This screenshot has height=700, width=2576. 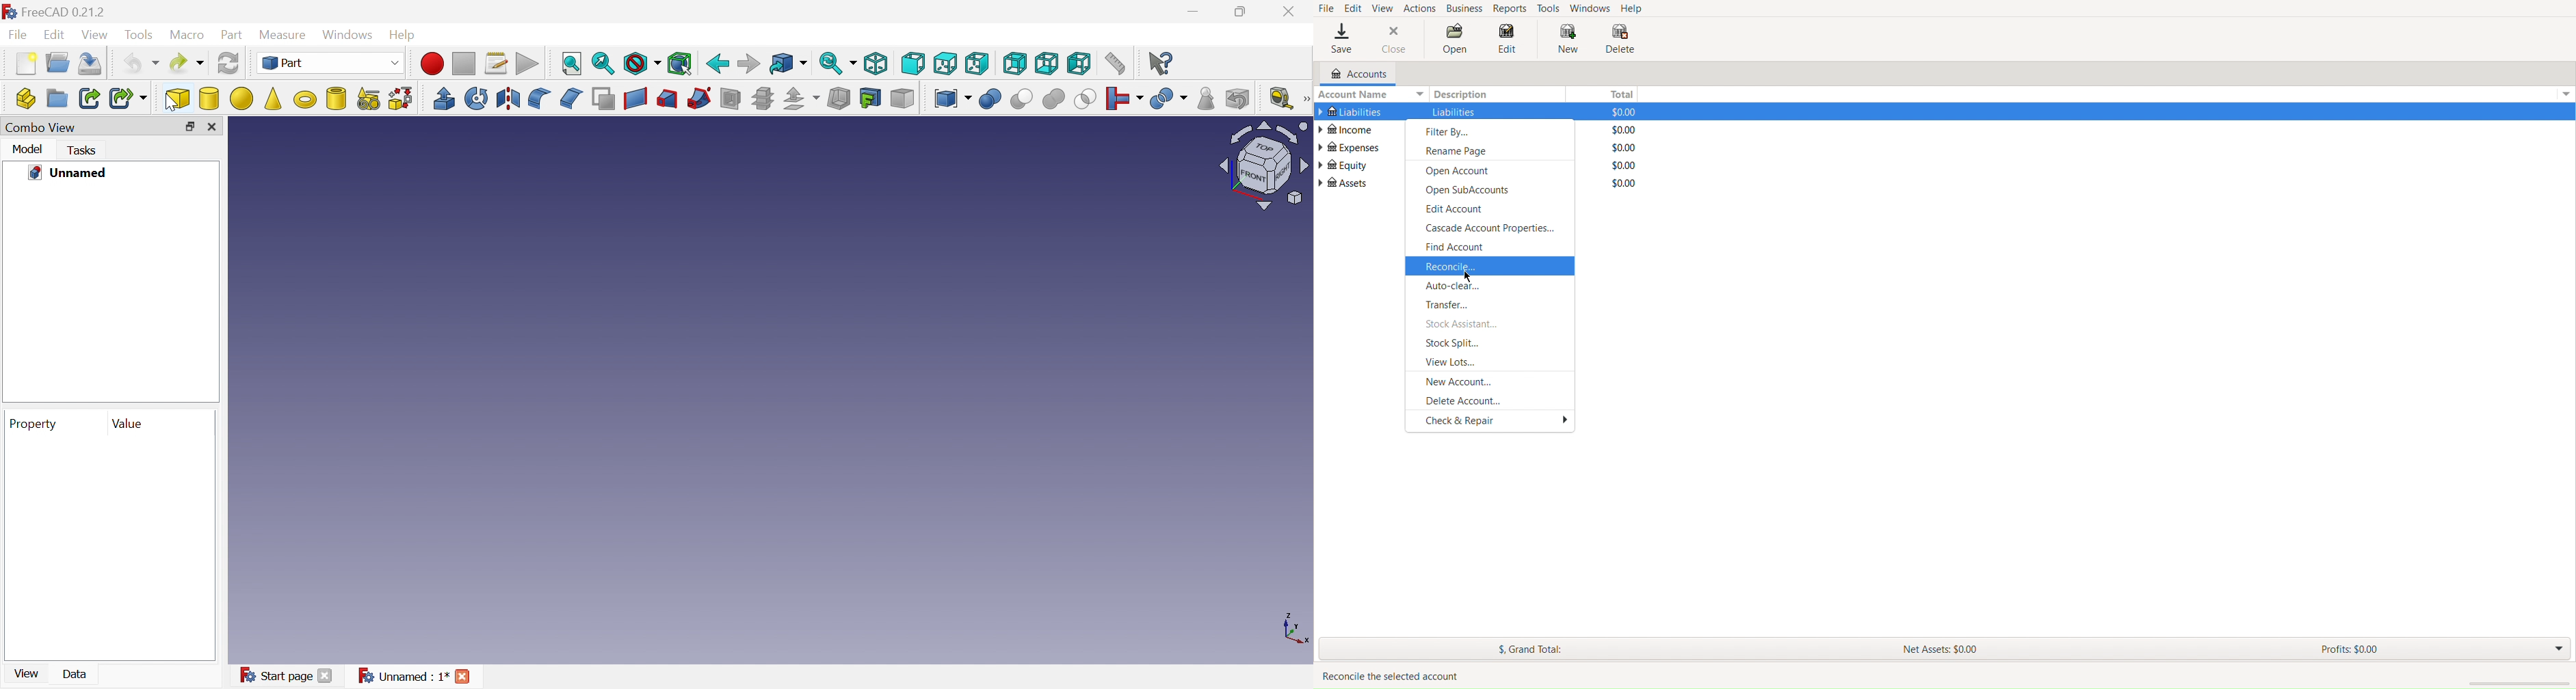 What do you see at coordinates (903, 98) in the screenshot?
I see `Color per face` at bounding box center [903, 98].